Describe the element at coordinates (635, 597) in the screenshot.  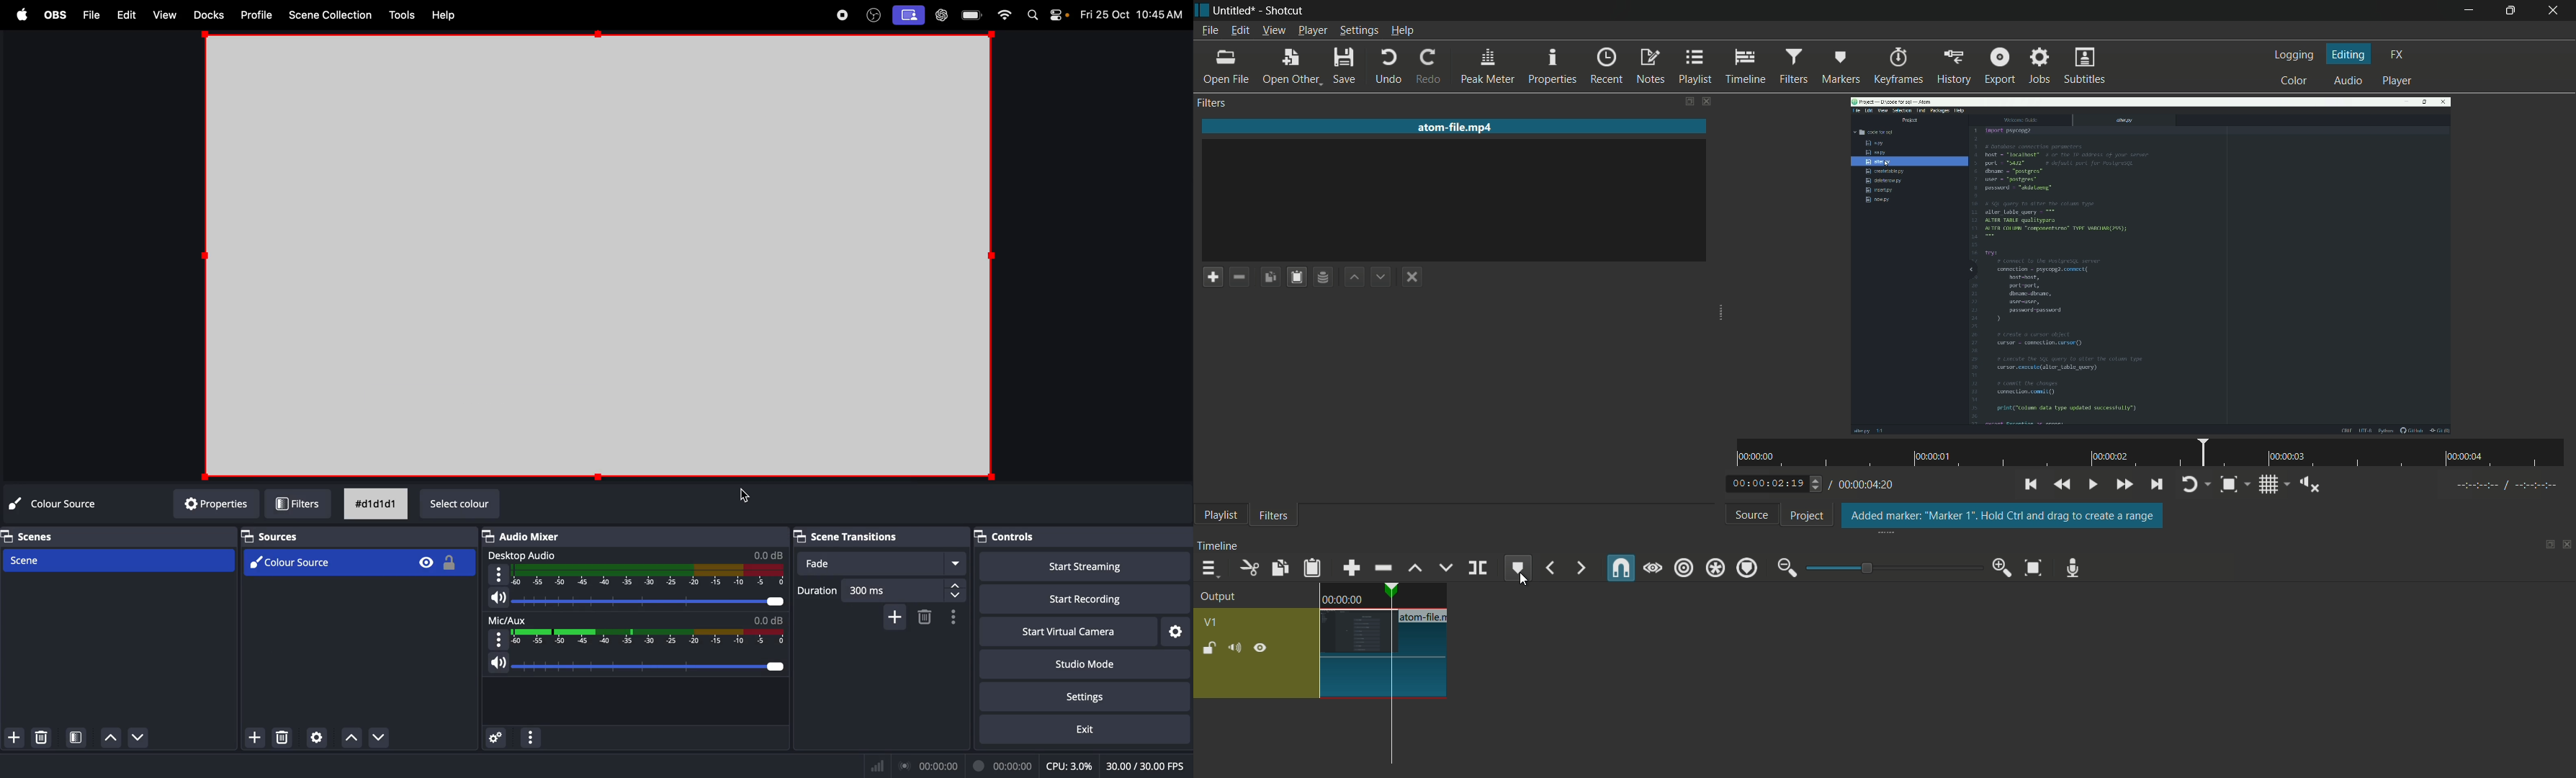
I see `audio level` at that location.